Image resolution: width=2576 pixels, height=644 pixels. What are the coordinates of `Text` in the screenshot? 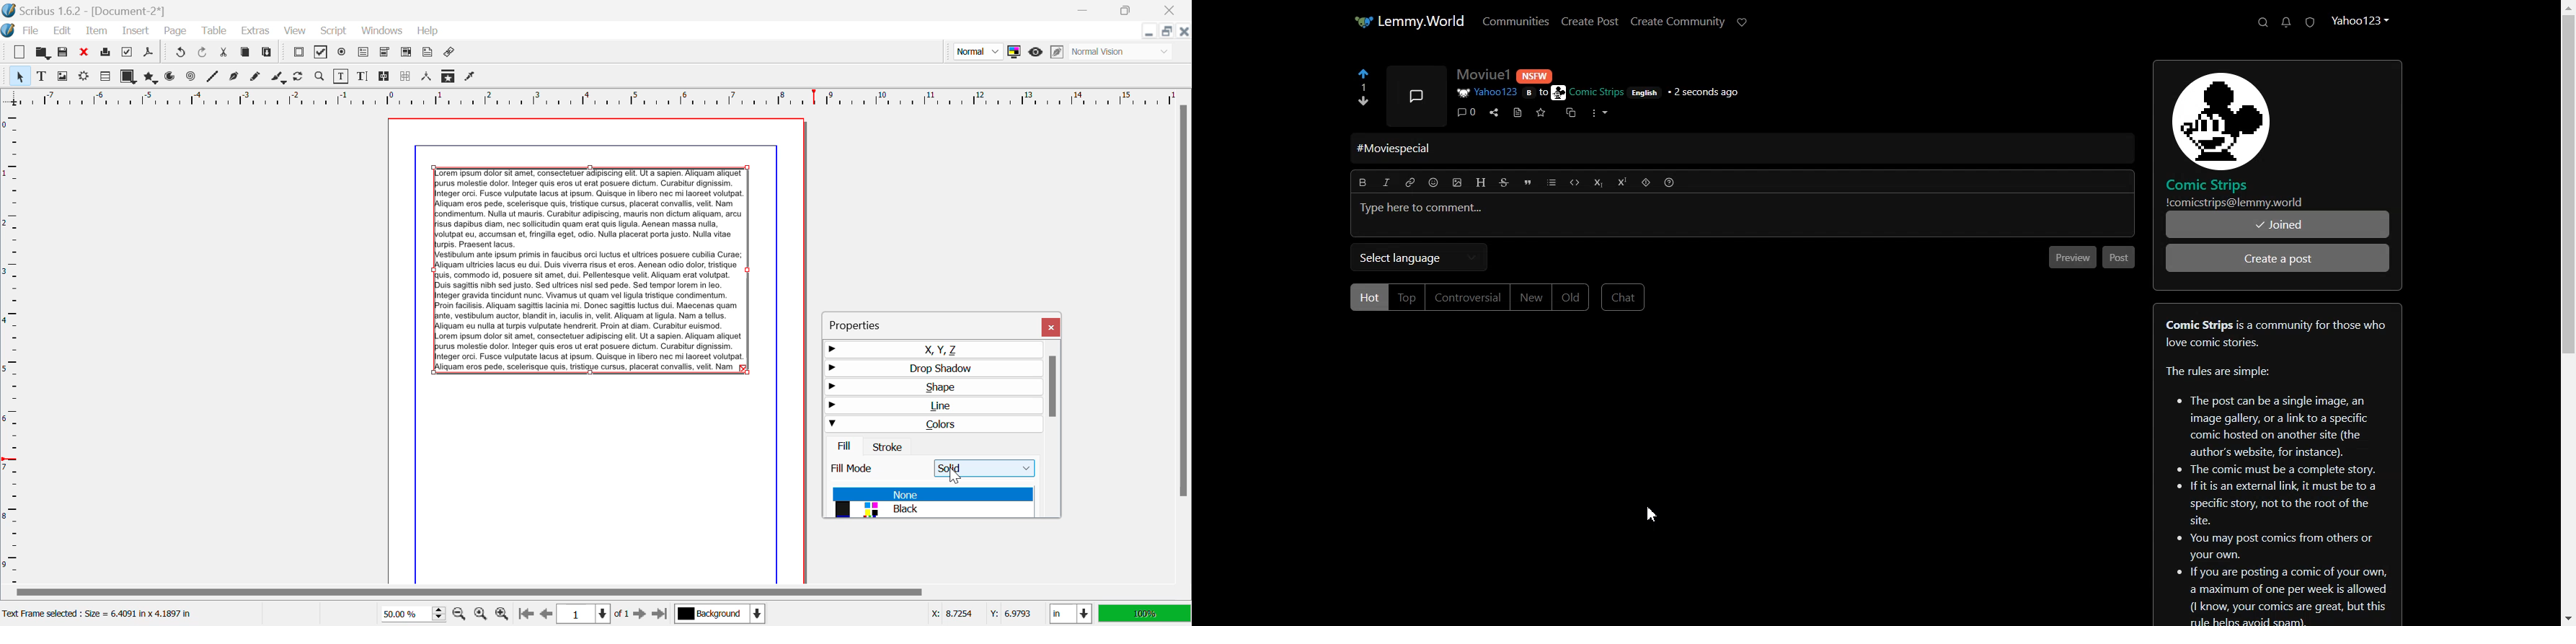 It's located at (1401, 147).